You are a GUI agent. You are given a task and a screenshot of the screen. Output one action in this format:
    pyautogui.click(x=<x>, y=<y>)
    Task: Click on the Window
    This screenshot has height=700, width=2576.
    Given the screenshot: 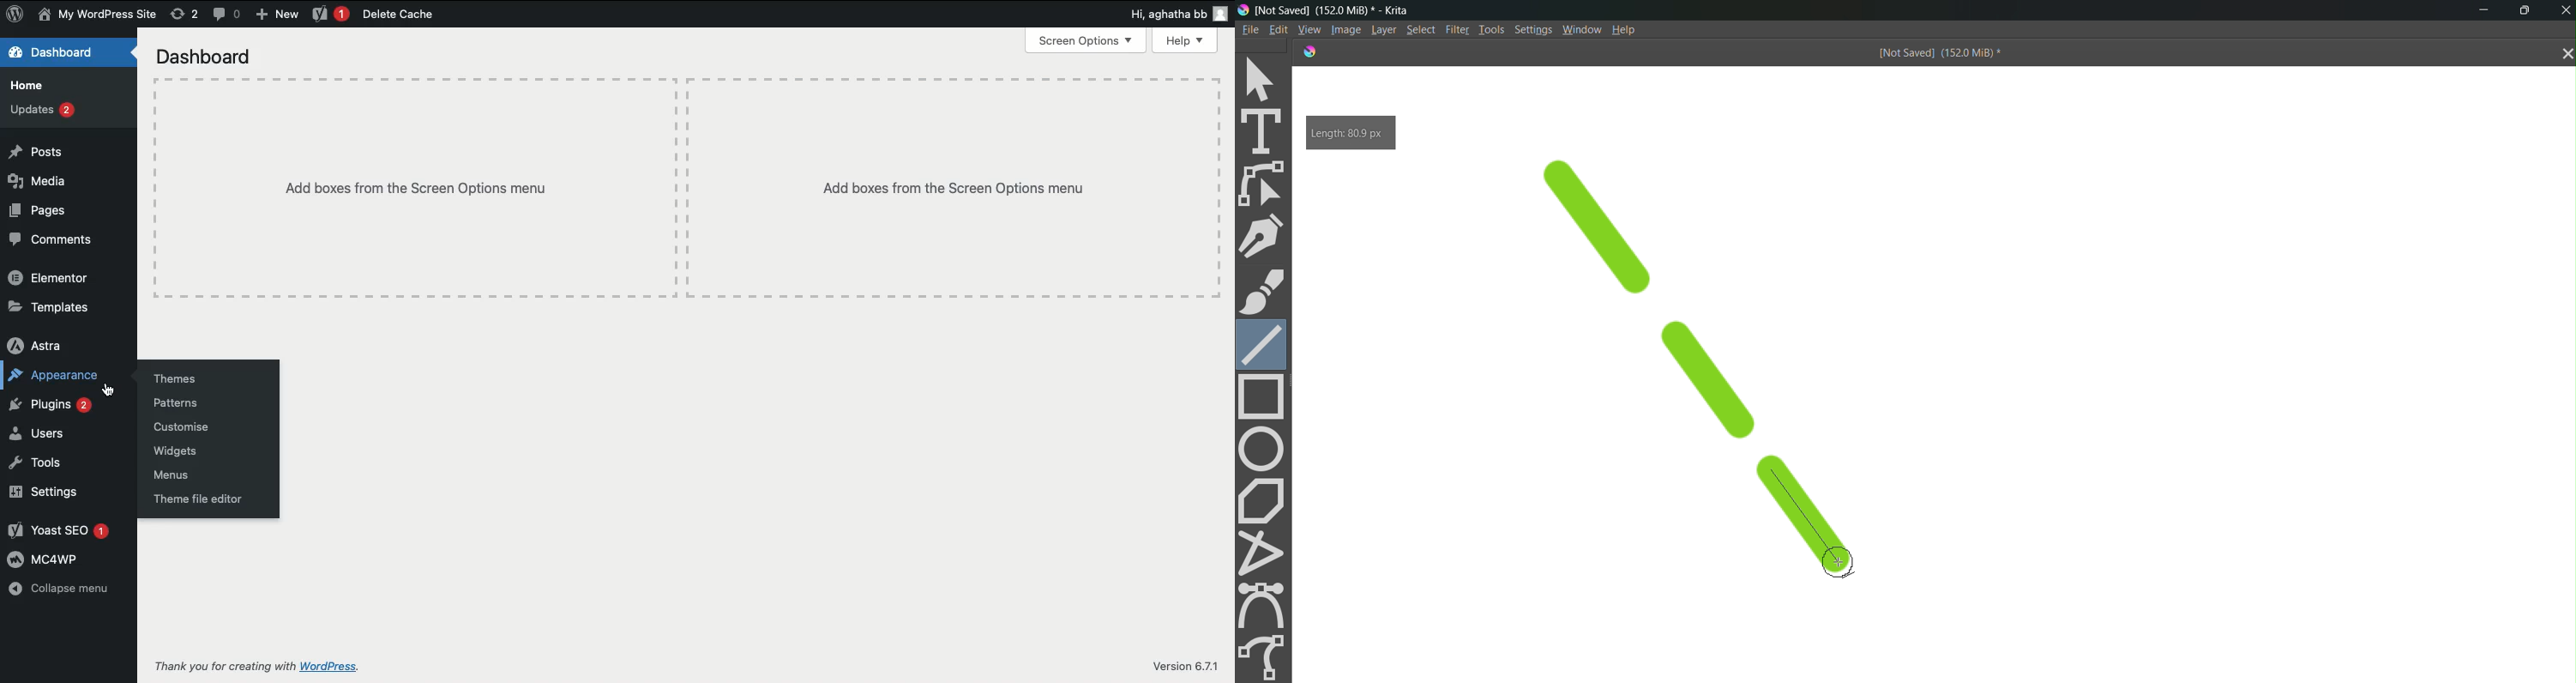 What is the action you would take?
    pyautogui.click(x=1582, y=30)
    